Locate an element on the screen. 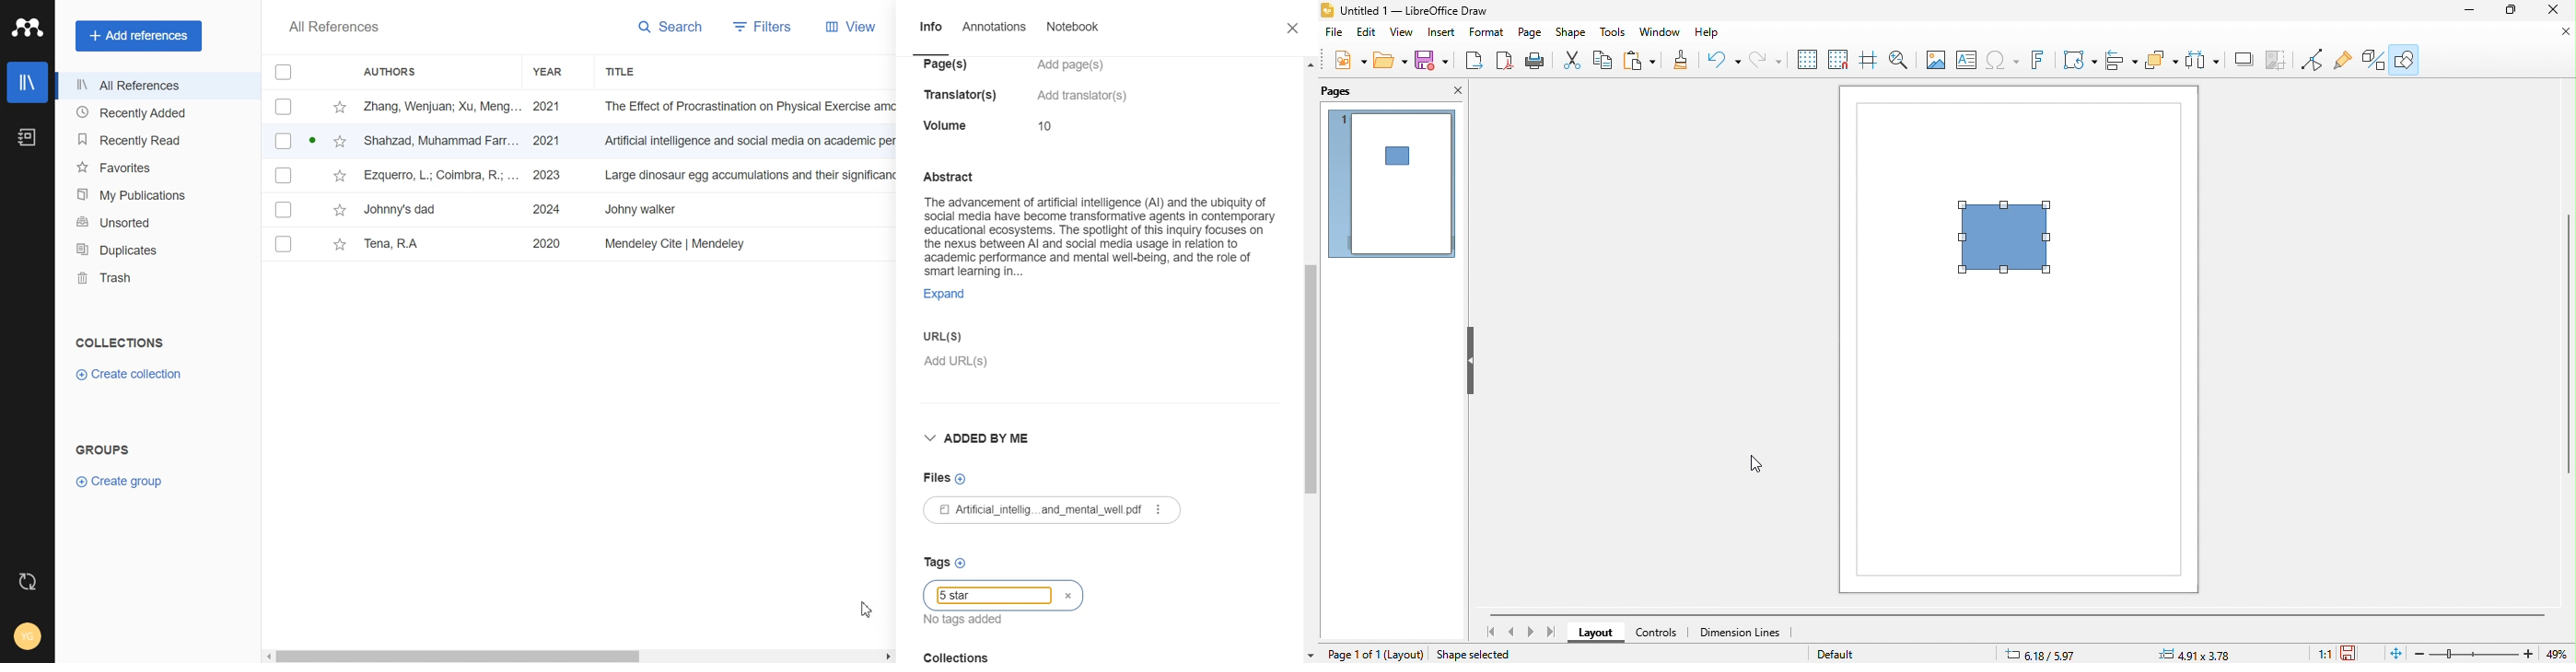  image is located at coordinates (1935, 62).